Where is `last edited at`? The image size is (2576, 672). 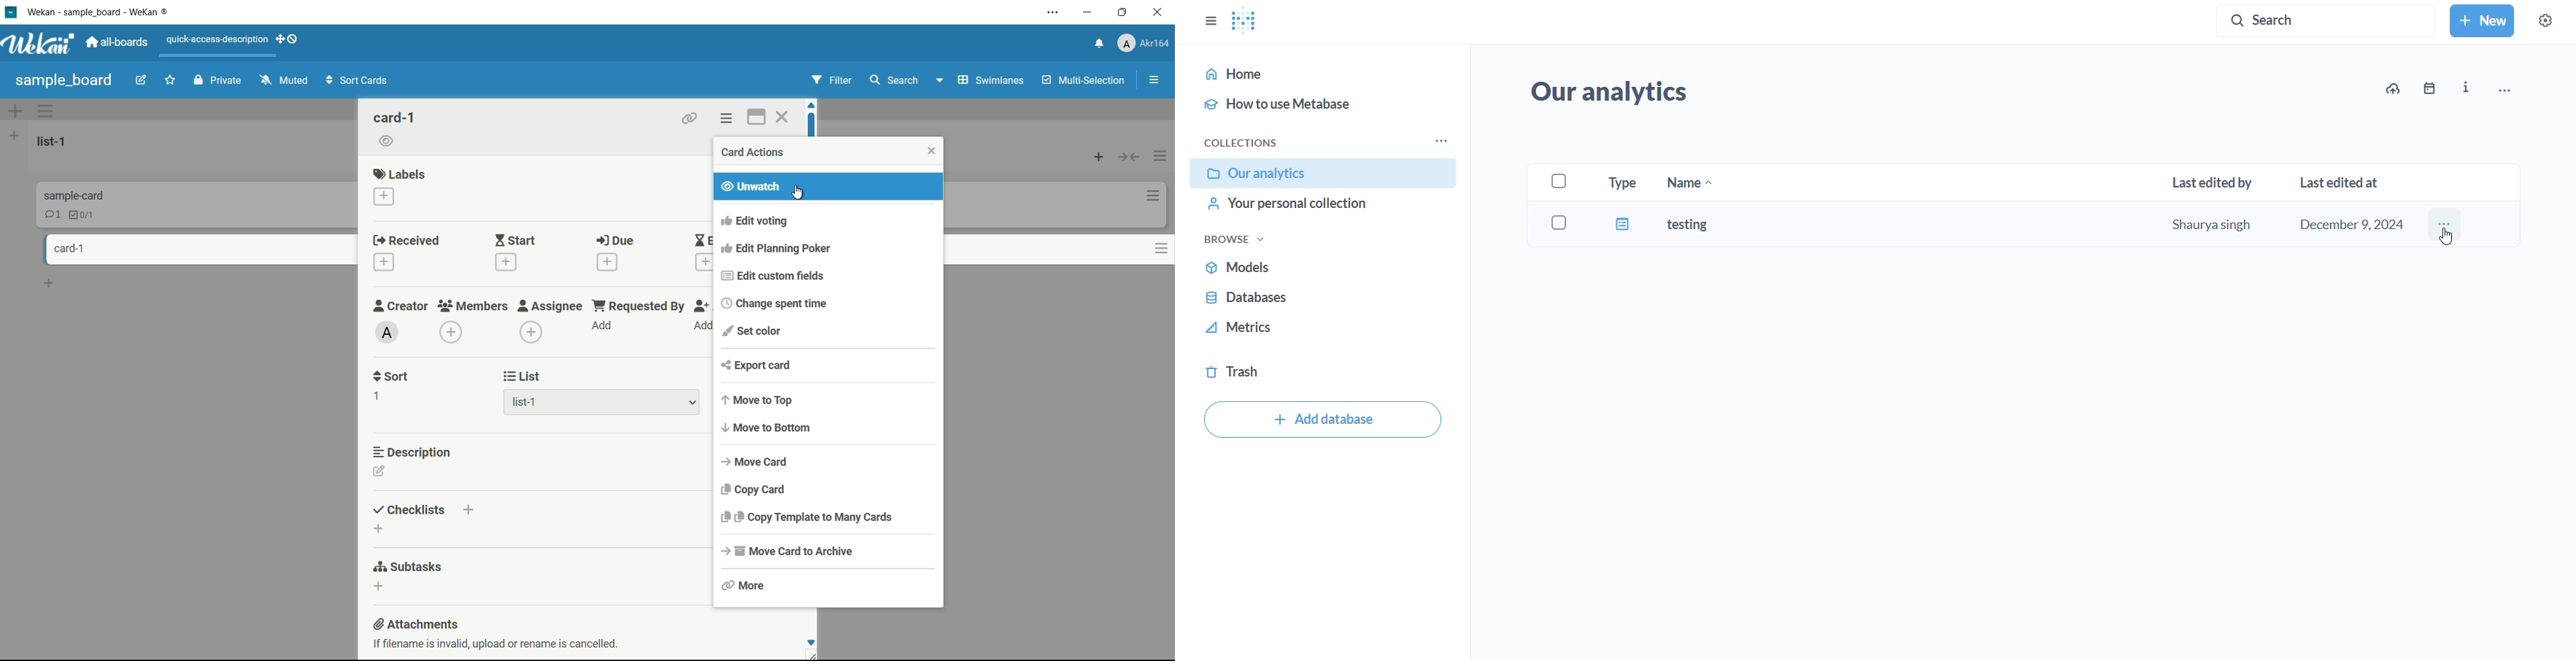 last edited at is located at coordinates (2344, 177).